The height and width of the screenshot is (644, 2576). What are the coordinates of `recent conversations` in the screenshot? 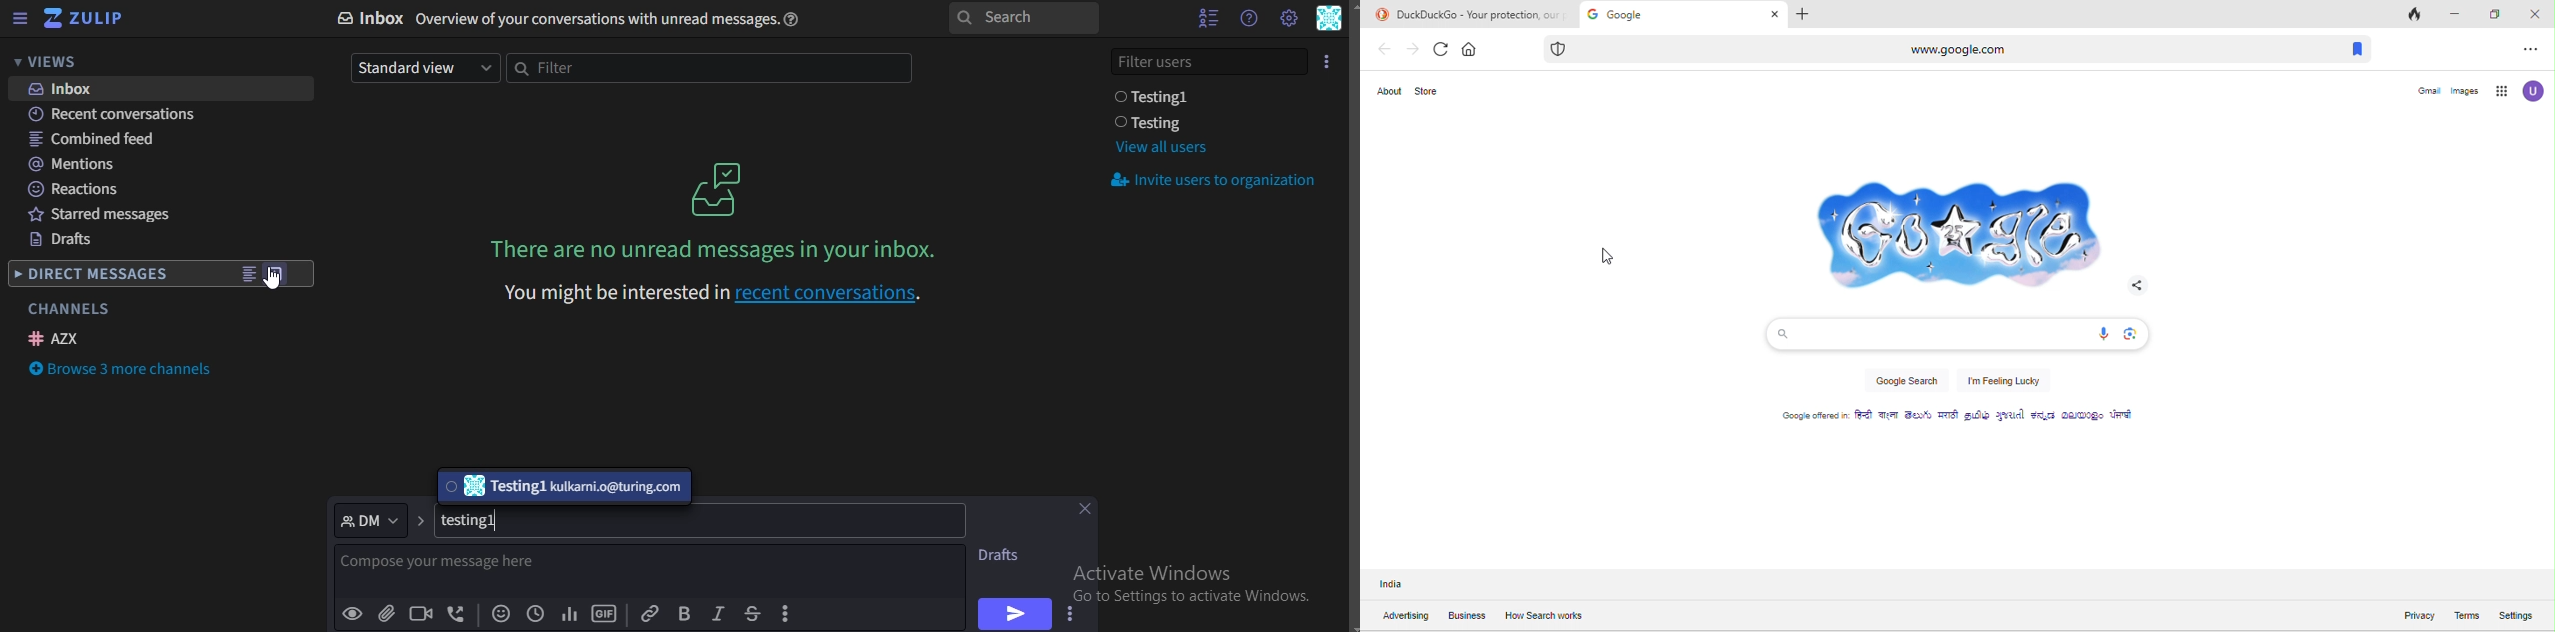 It's located at (125, 116).